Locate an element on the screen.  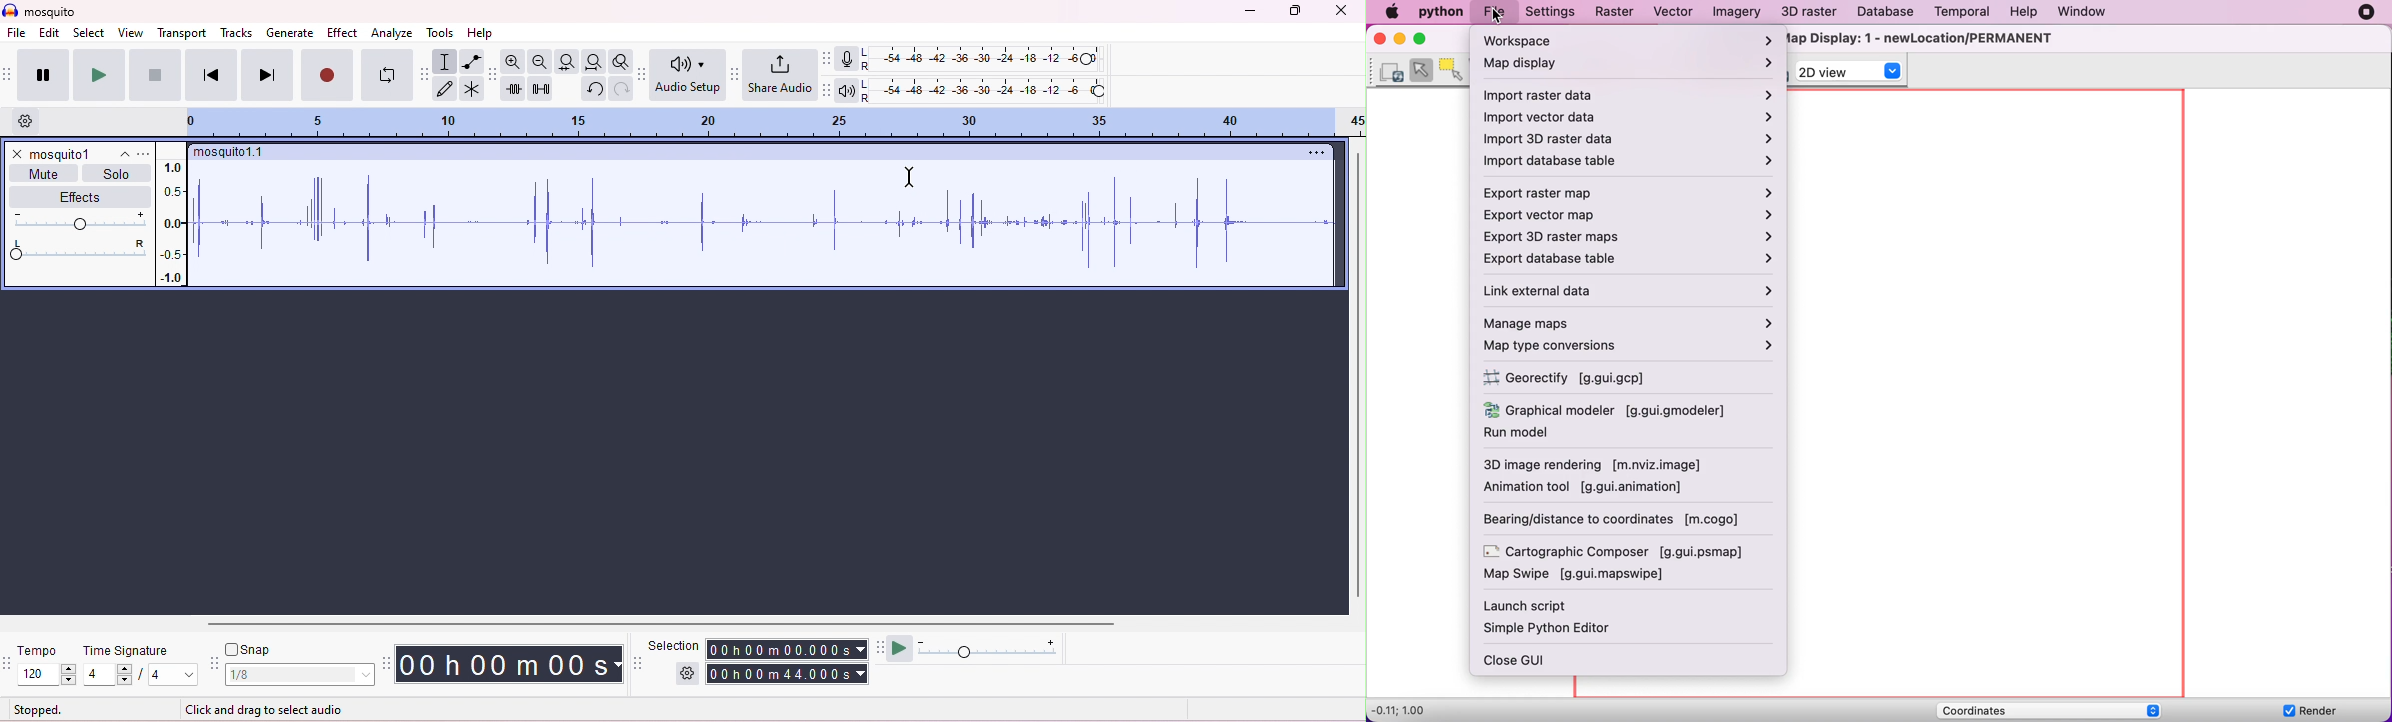
tempo tool bar is located at coordinates (9, 661).